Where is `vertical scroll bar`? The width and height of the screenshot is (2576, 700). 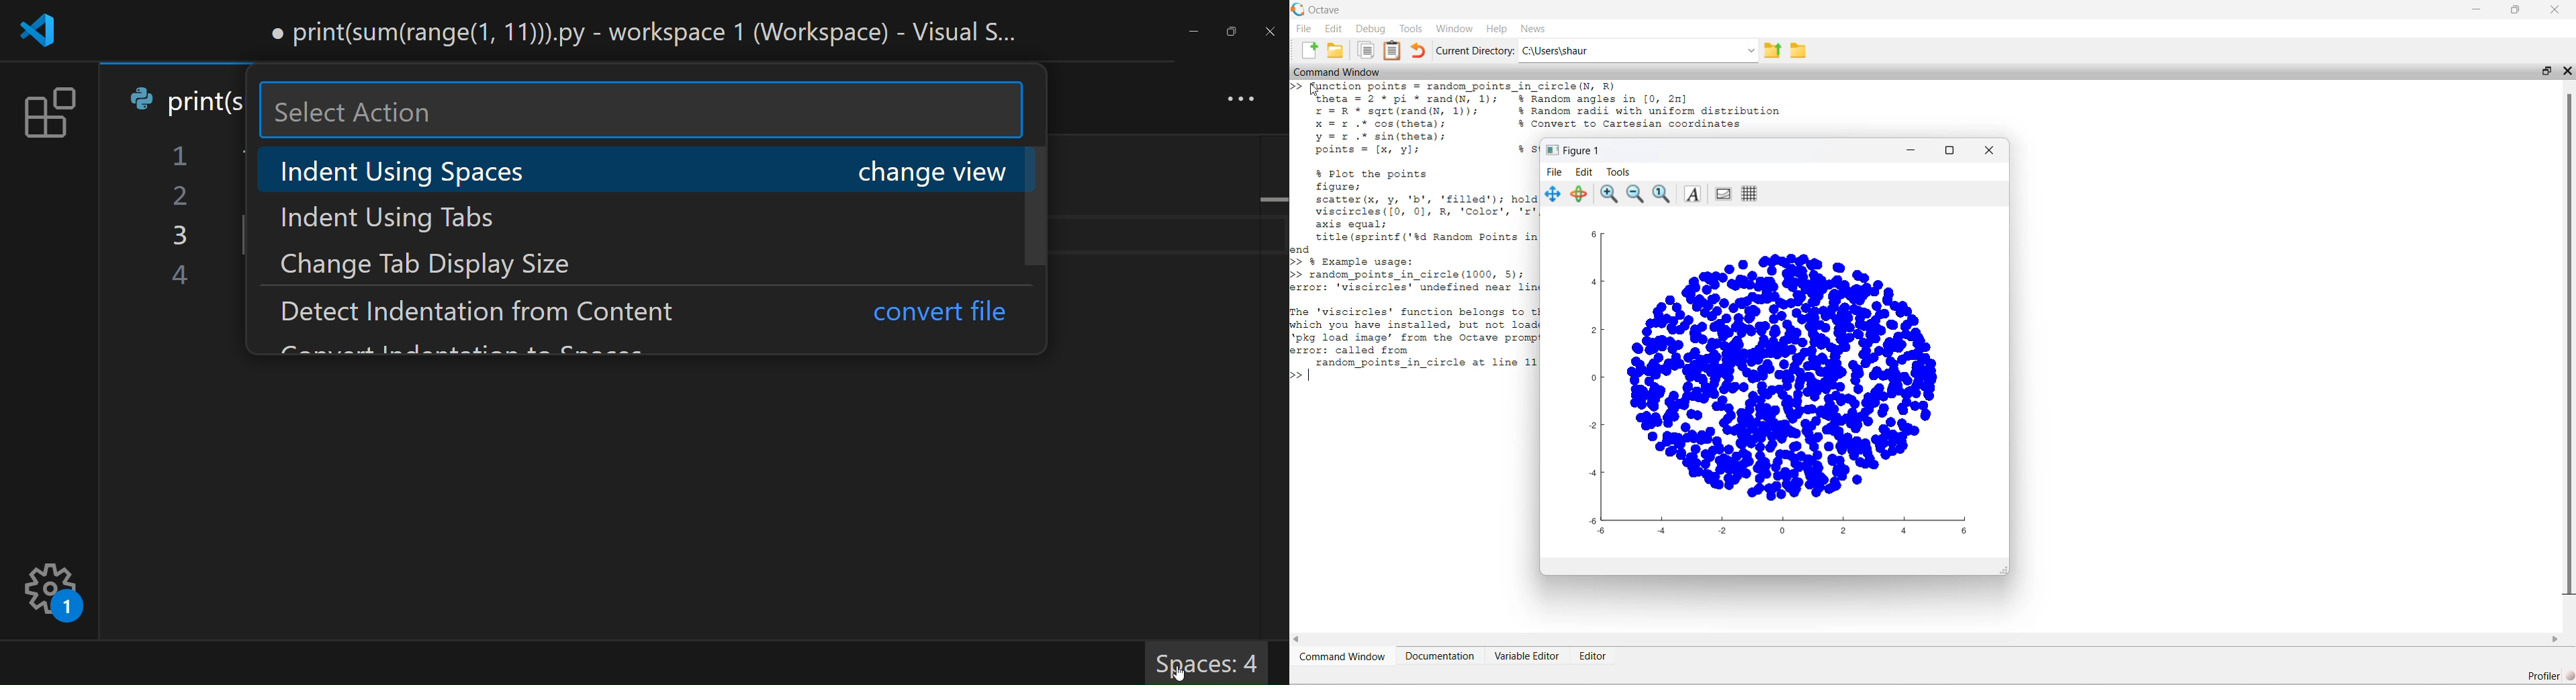 vertical scroll bar is located at coordinates (2568, 351).